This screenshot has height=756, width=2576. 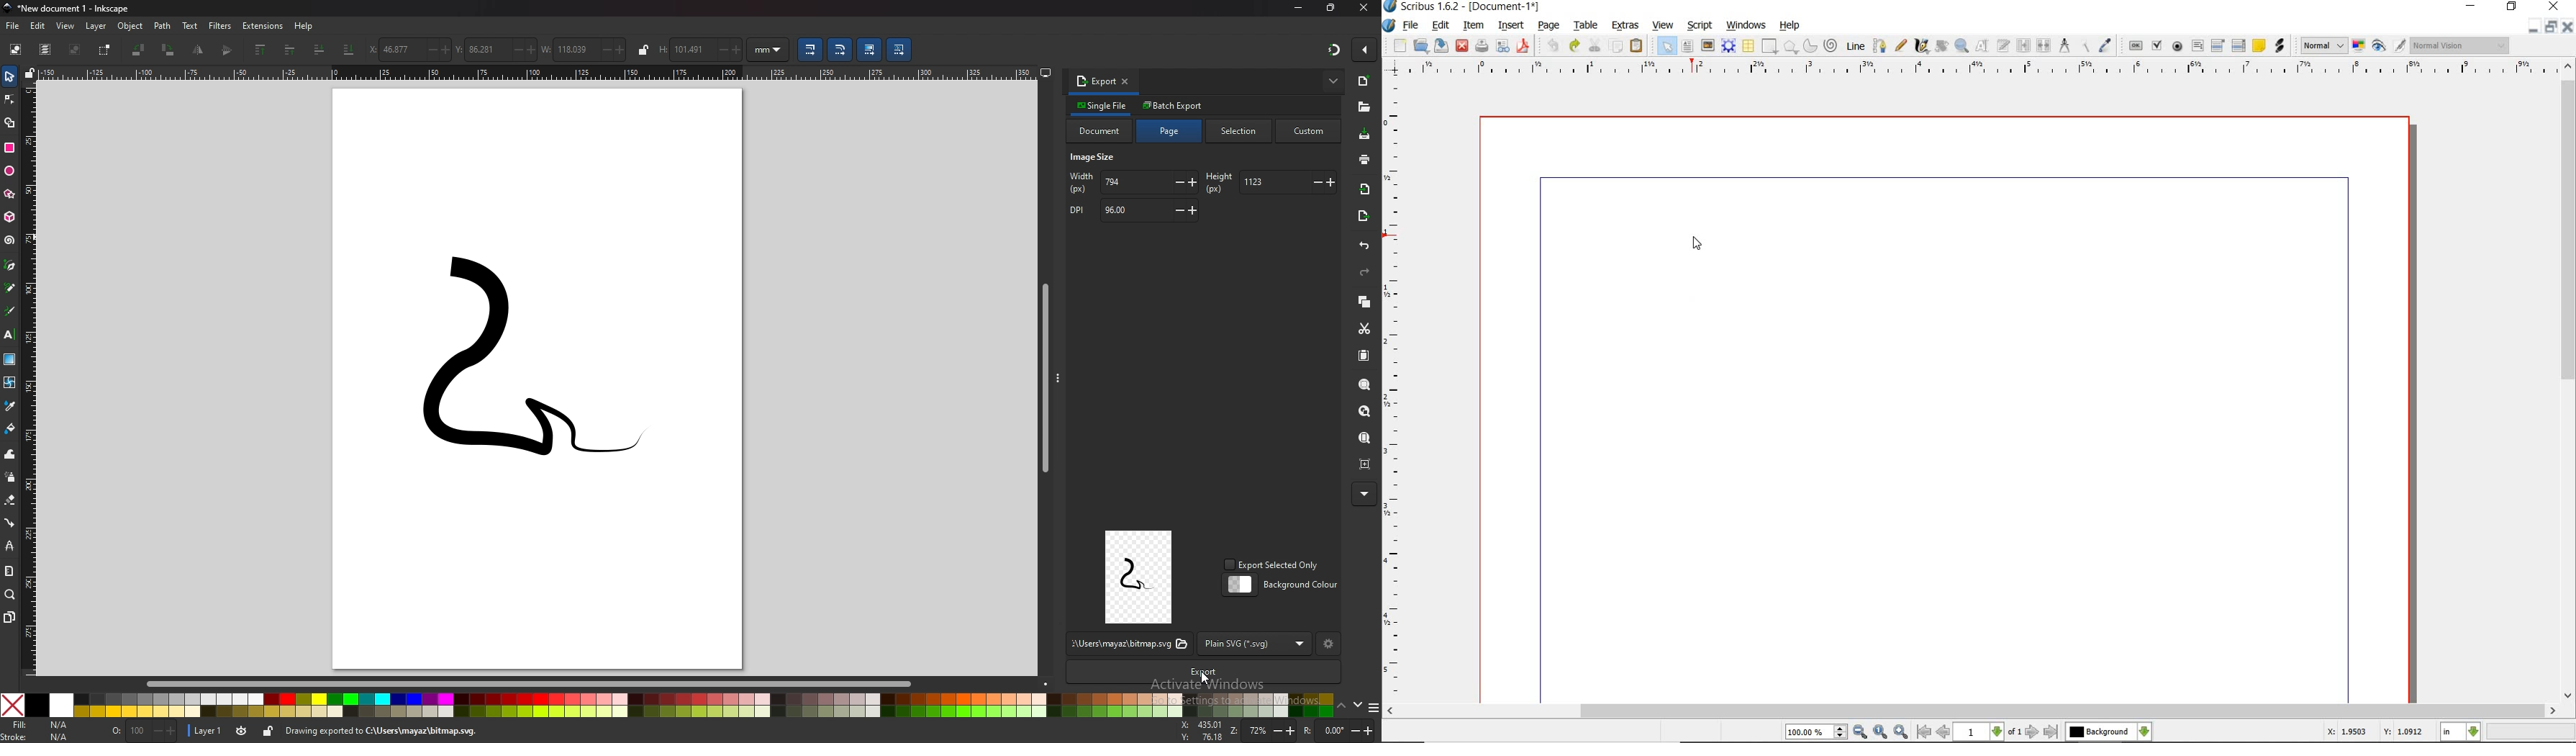 What do you see at coordinates (14, 50) in the screenshot?
I see `select all objects` at bounding box center [14, 50].